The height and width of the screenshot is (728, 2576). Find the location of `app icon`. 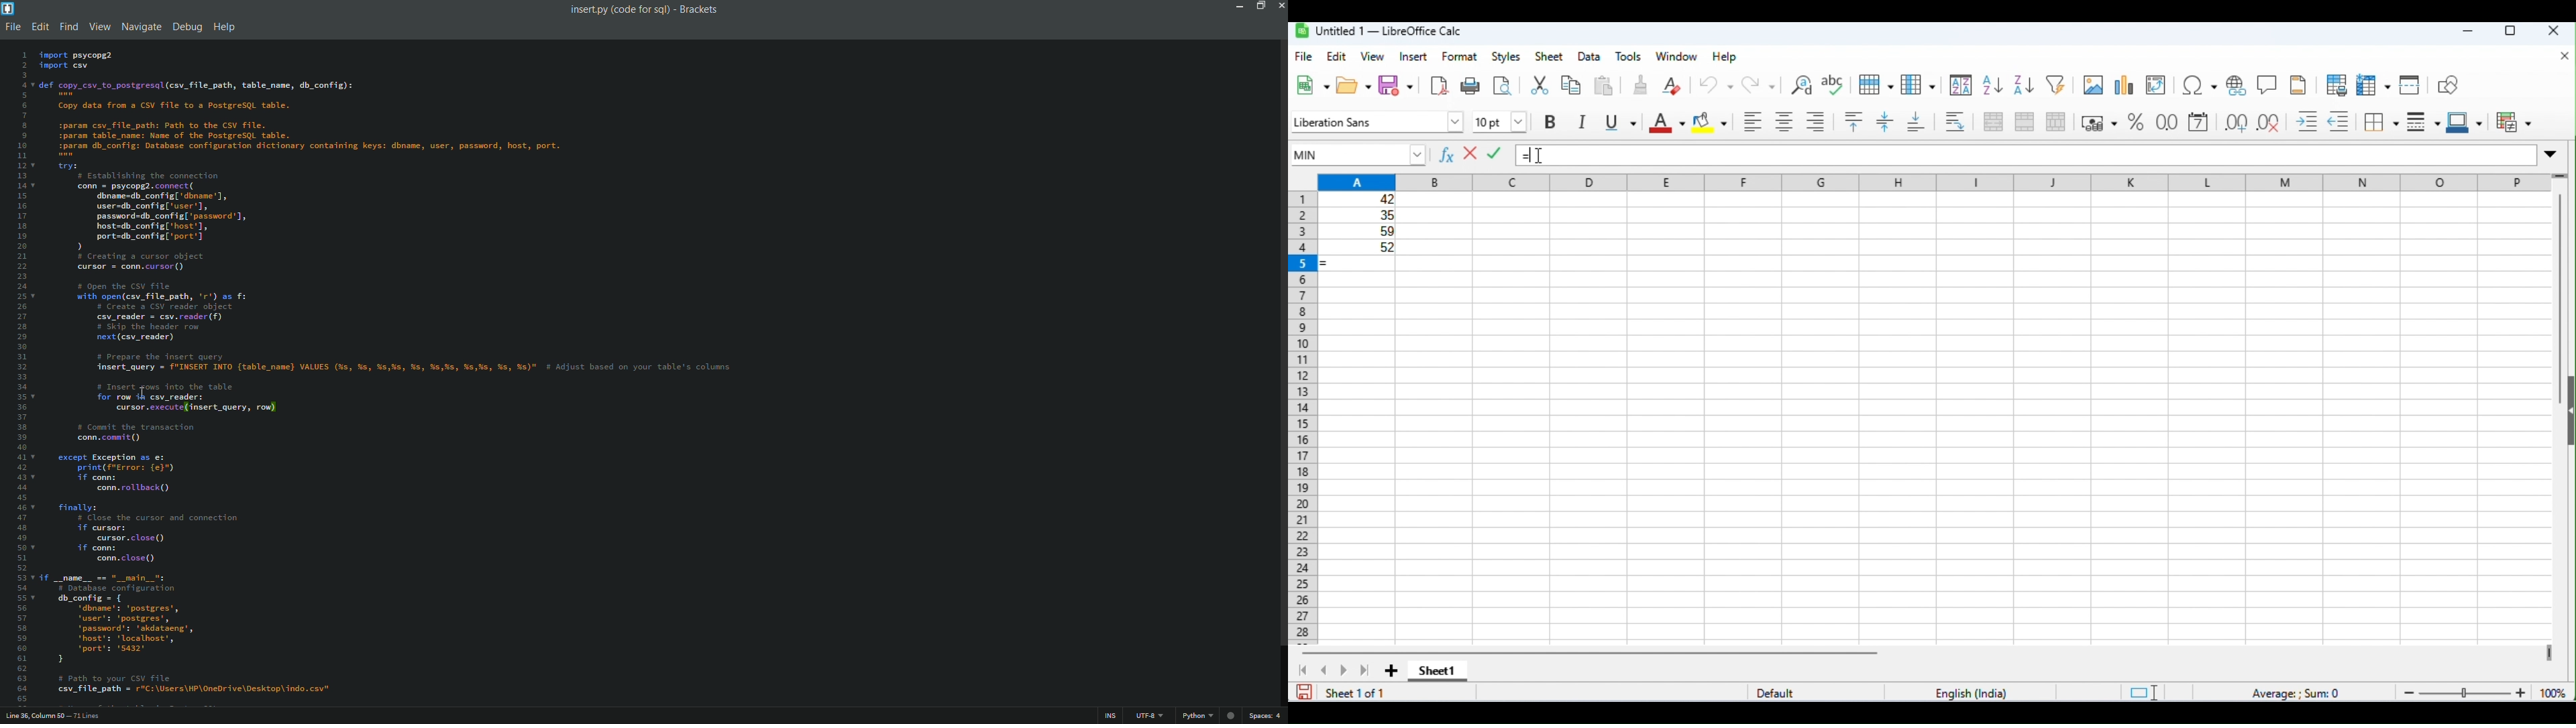

app icon is located at coordinates (8, 8).